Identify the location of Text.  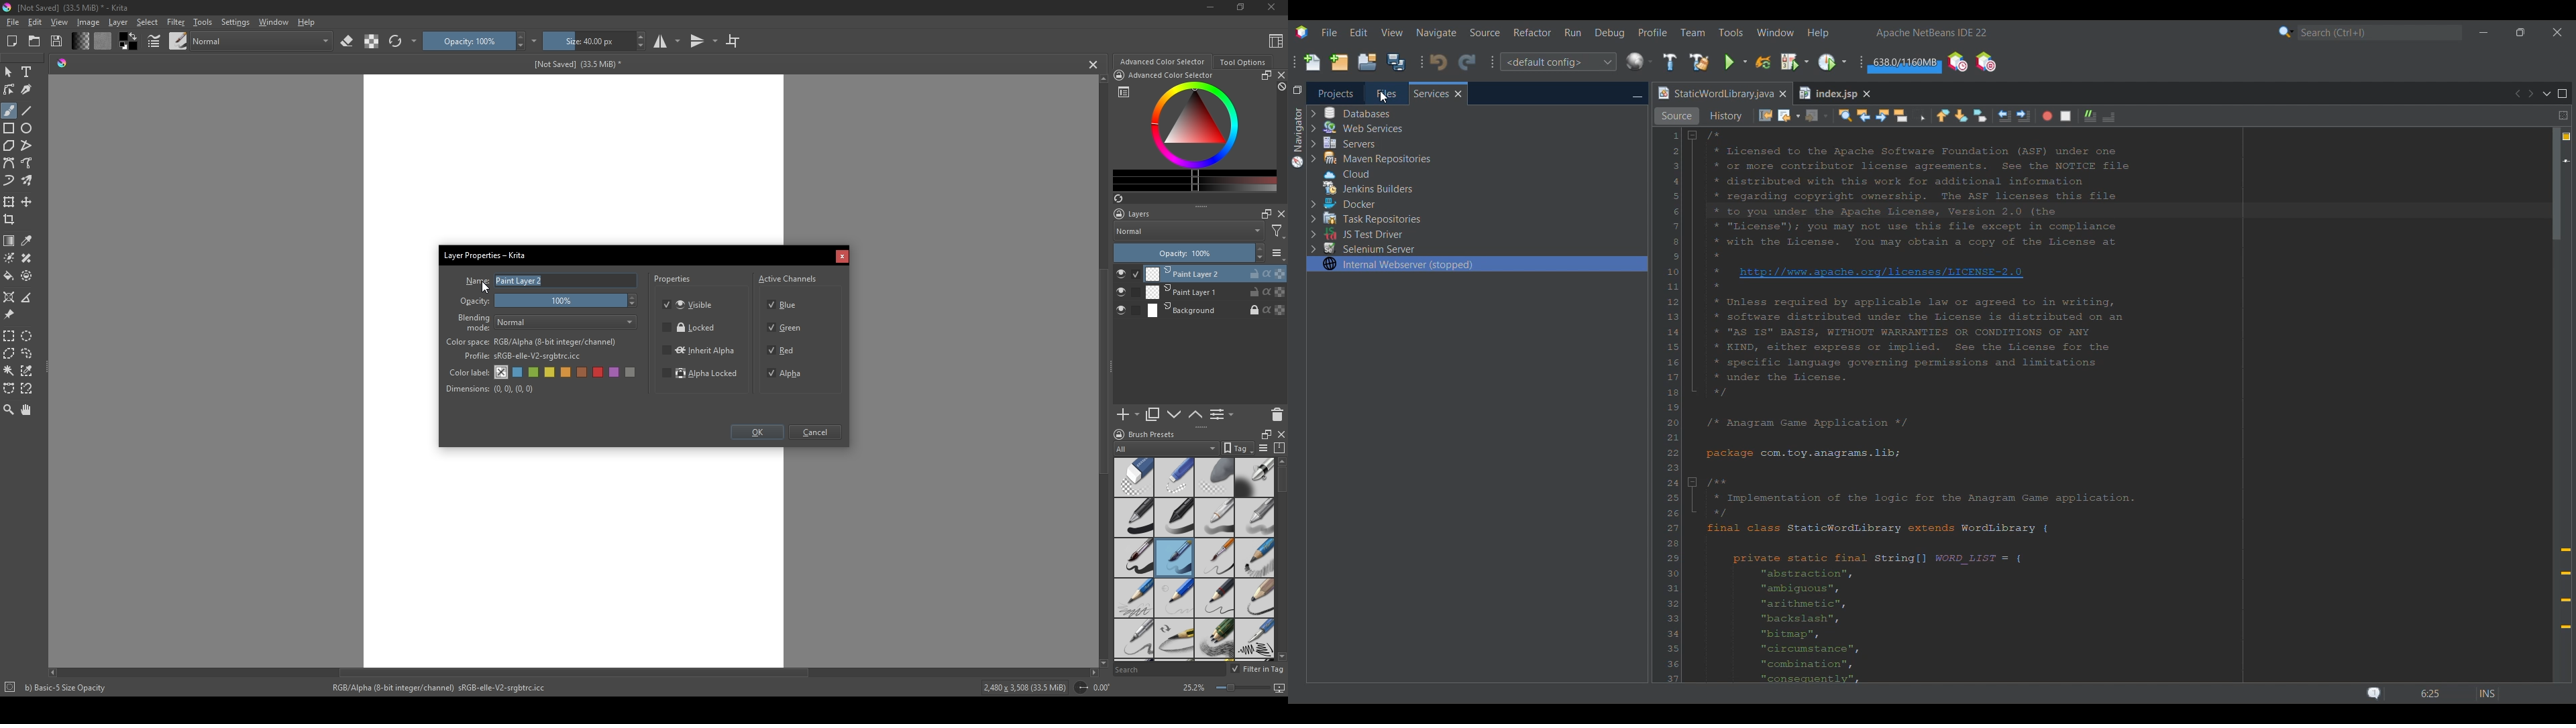
(29, 73).